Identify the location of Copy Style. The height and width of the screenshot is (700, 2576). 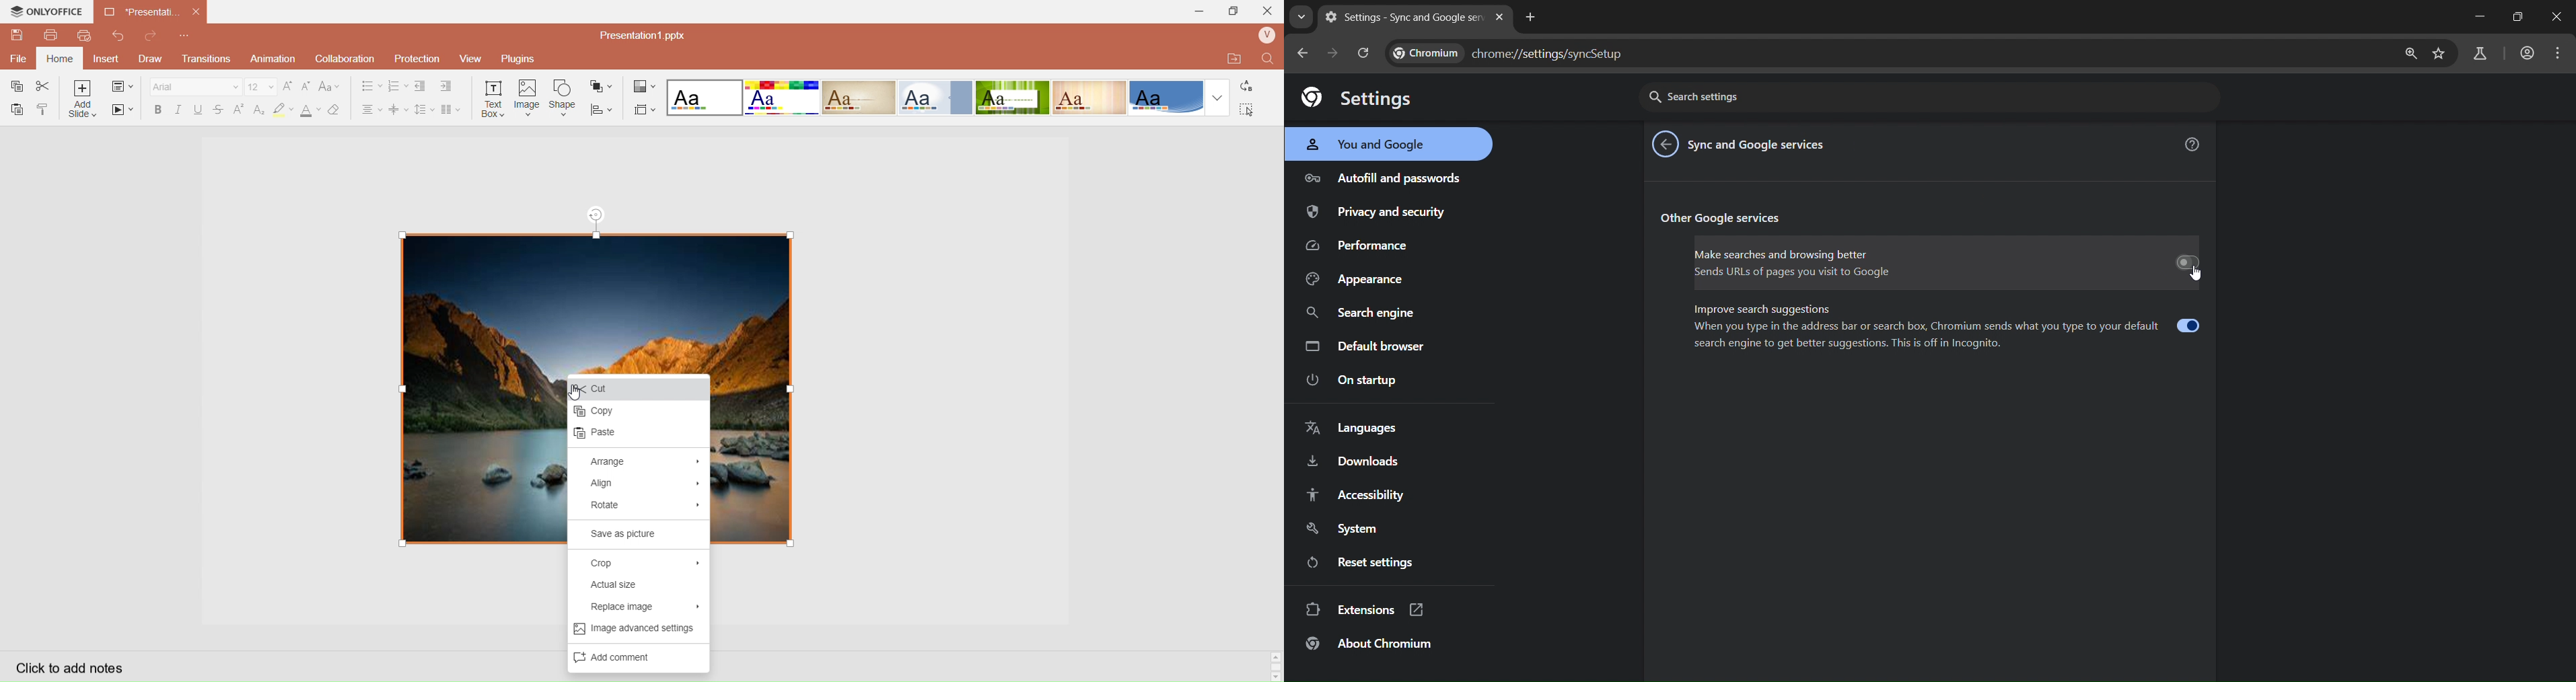
(47, 110).